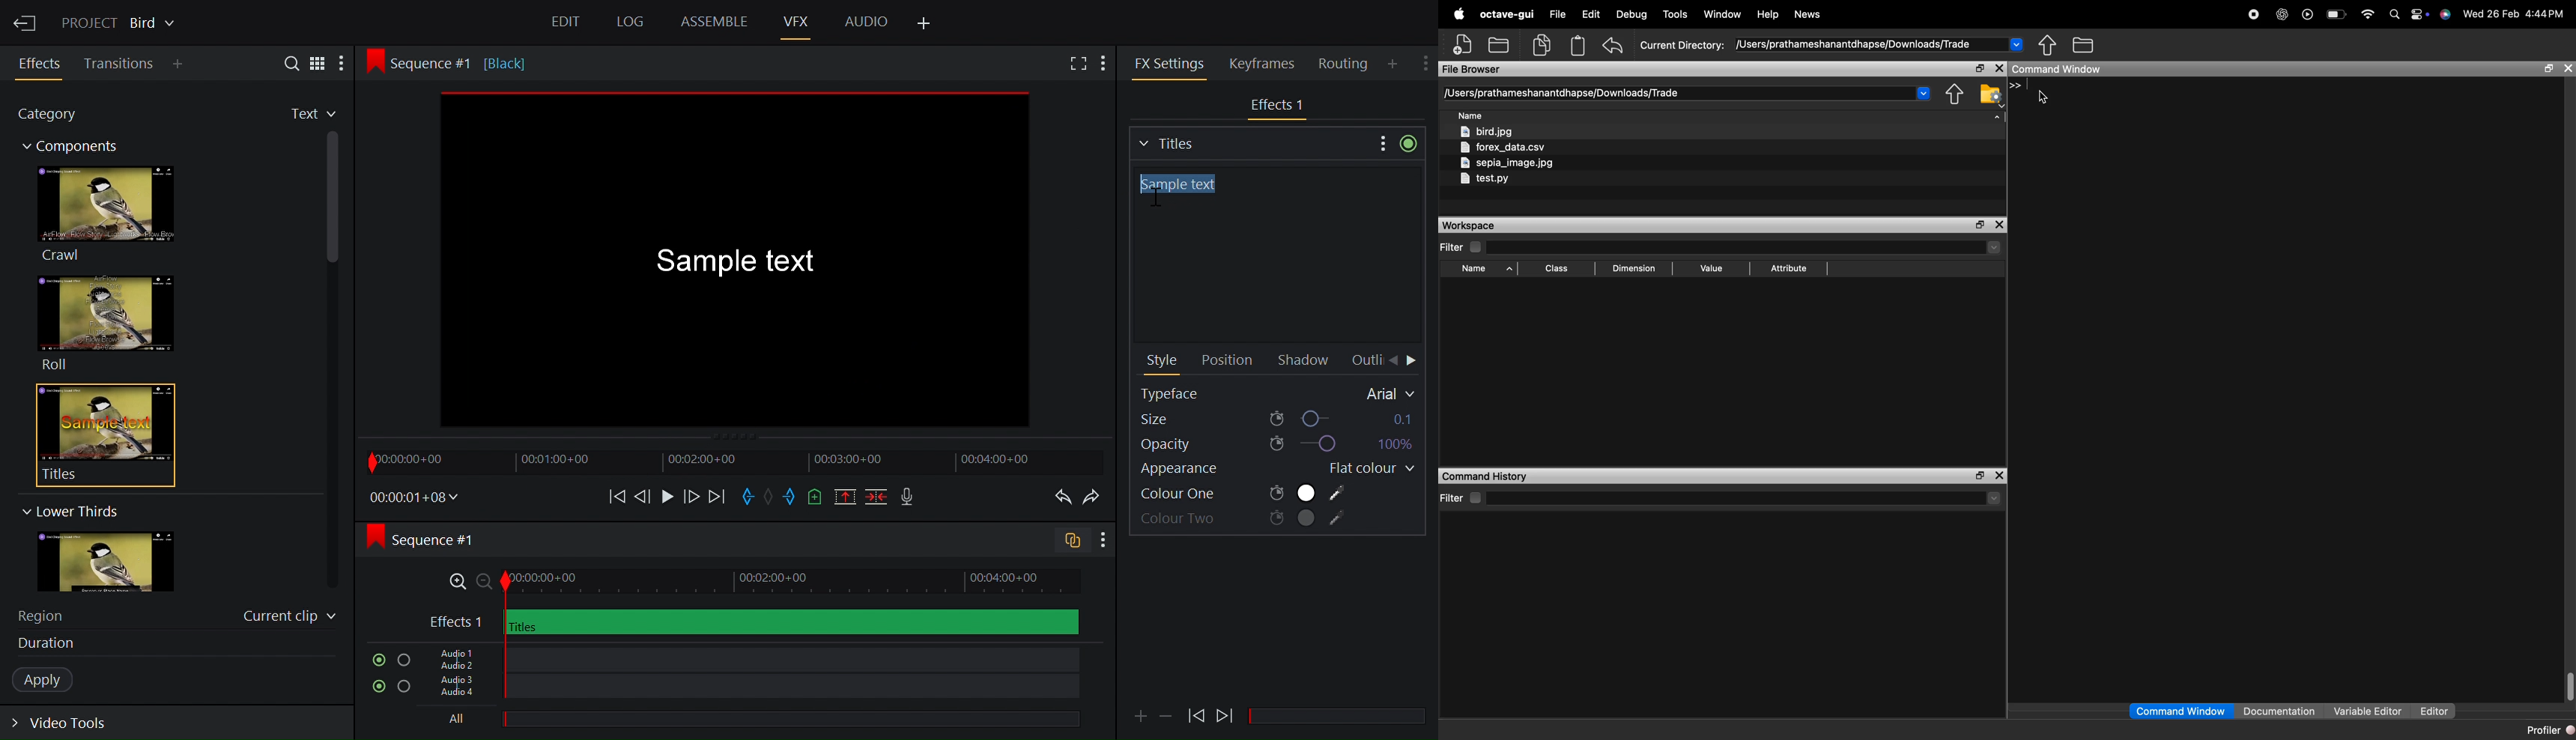  I want to click on Vertical scroll bar, so click(334, 273).